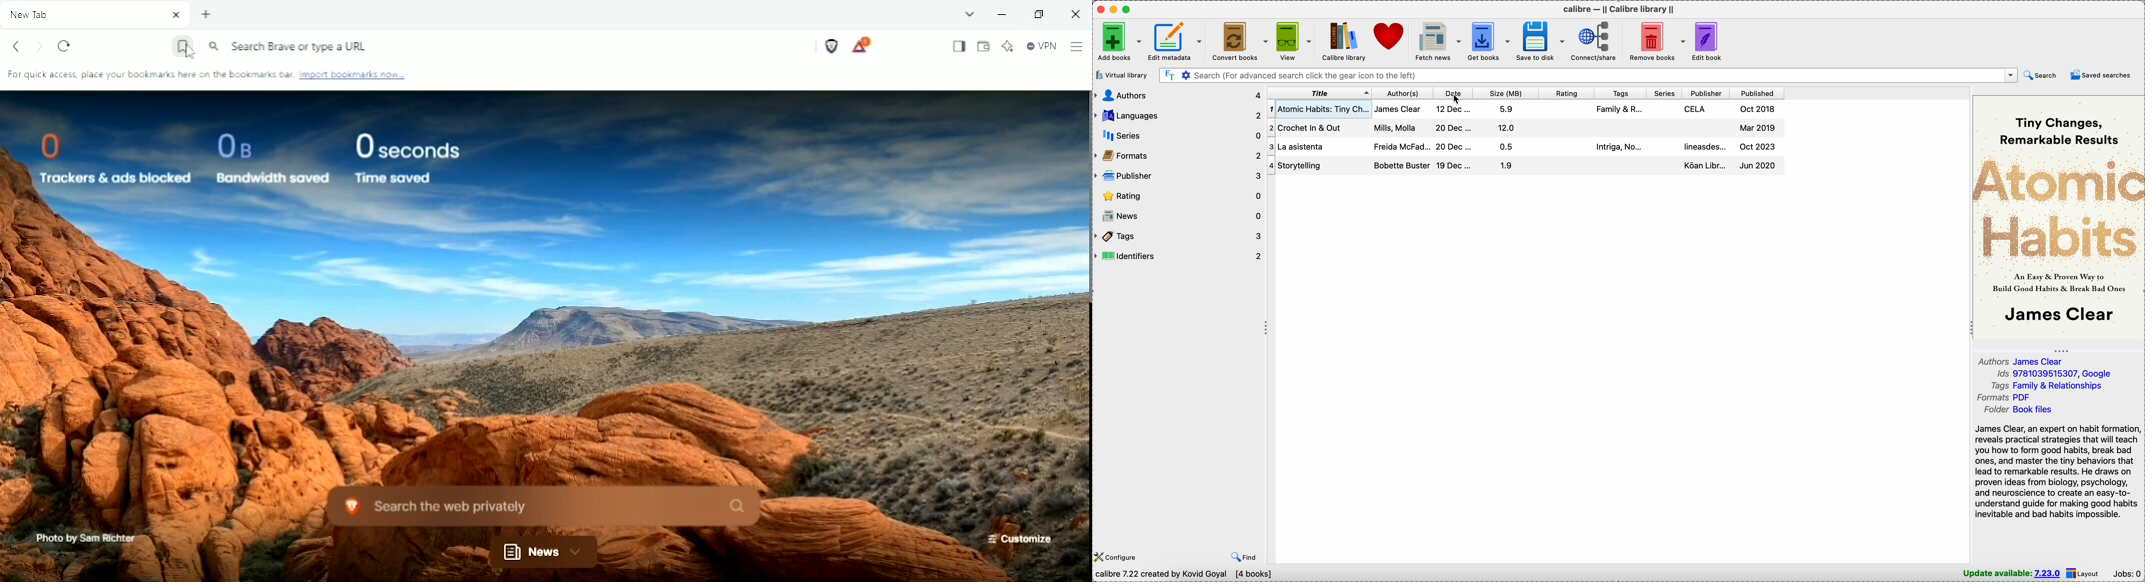  What do you see at coordinates (206, 15) in the screenshot?
I see `New Tab` at bounding box center [206, 15].